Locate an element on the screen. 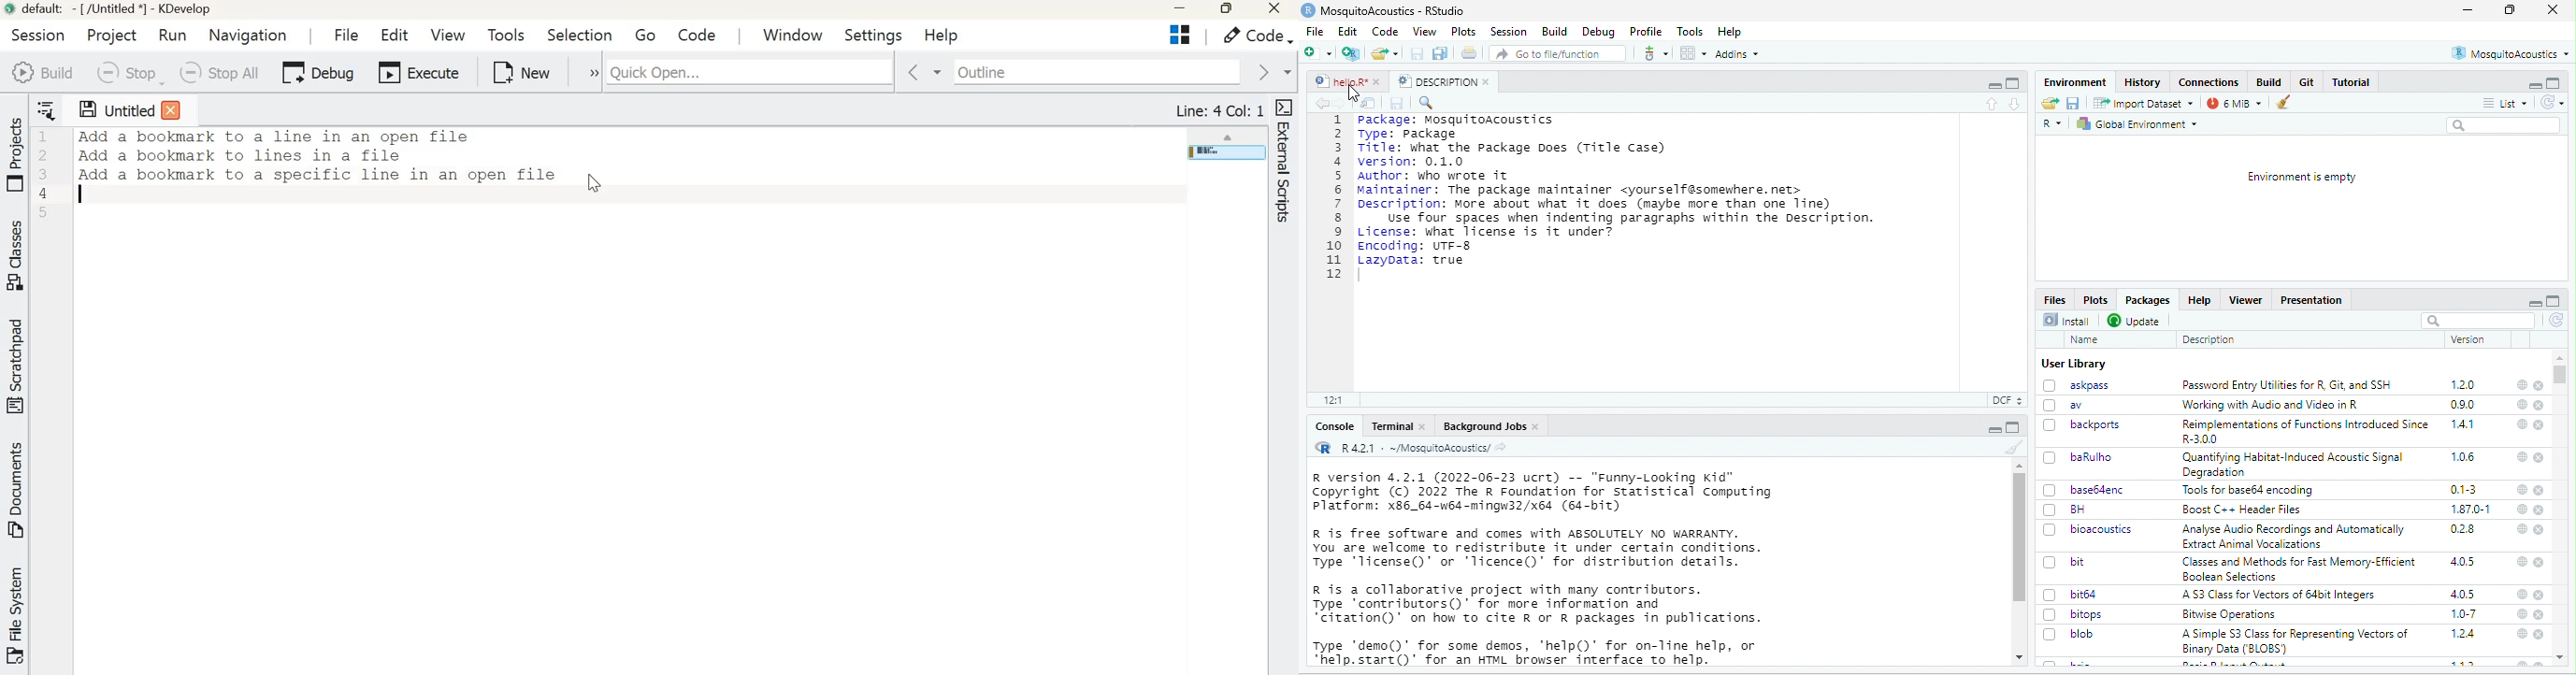  R version 4.2.1 (2022-06-23 ucrt) -- "Funny-Looking Kid"
Copyright (c) 2022 The R Foundation for statistical Computing
platform: x86_64-w64-mingw32/x64 (64-bit) is located at coordinates (1543, 493).